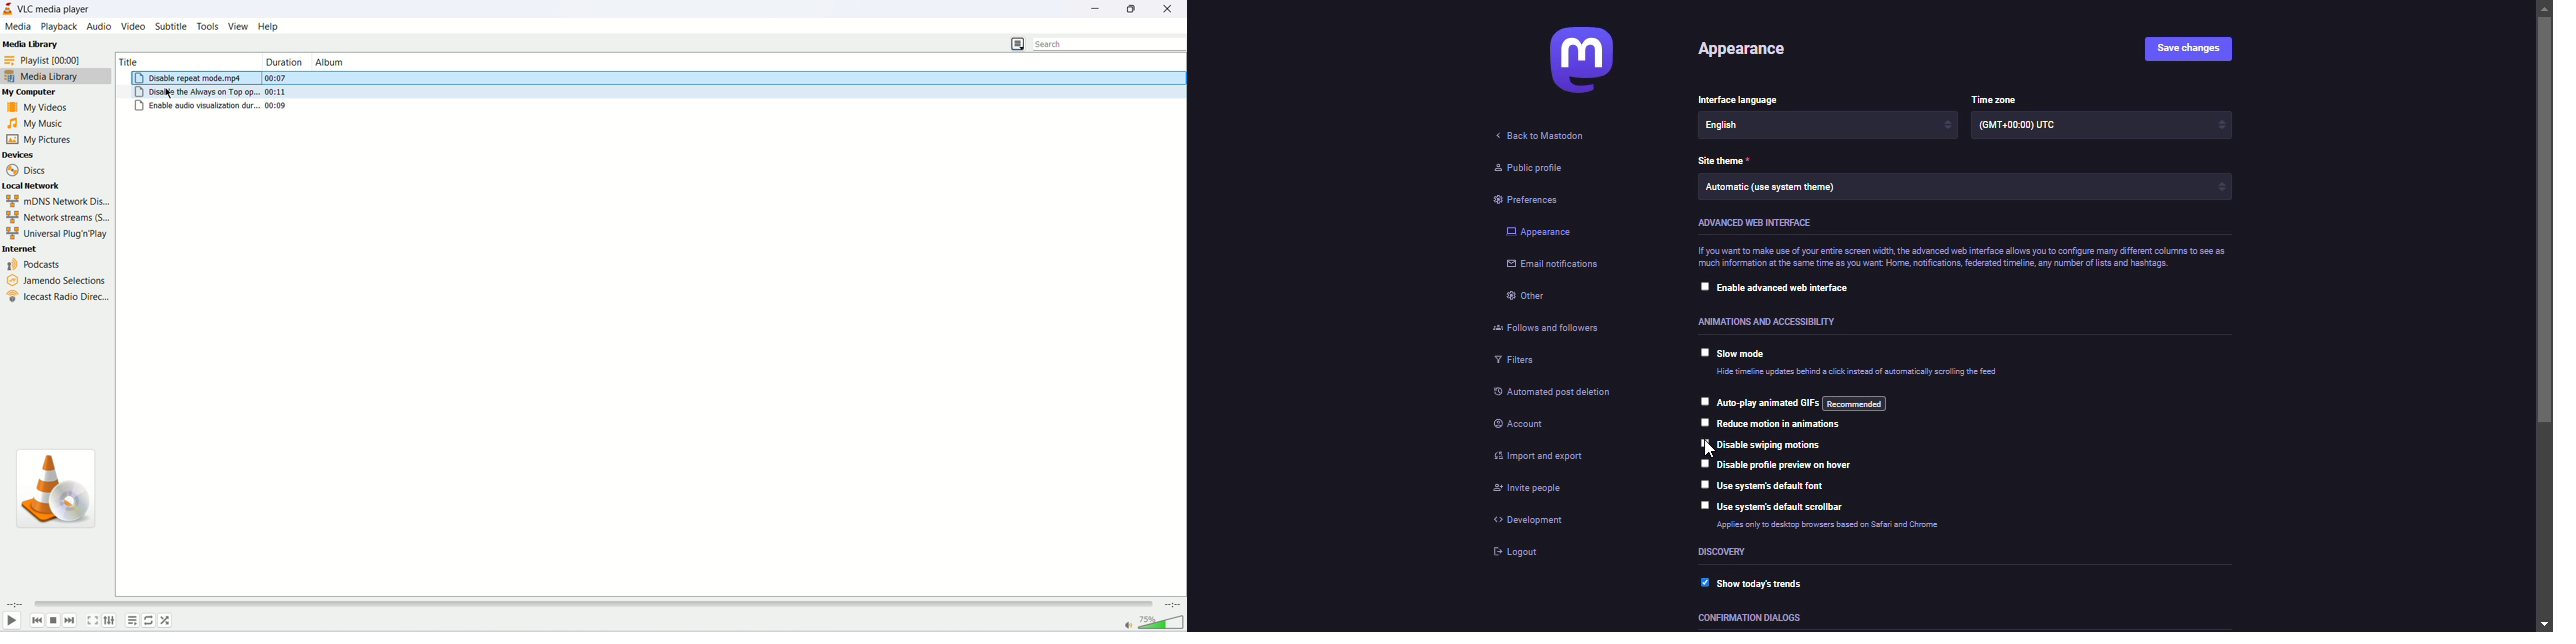 This screenshot has height=644, width=2576. Describe the element at coordinates (1702, 584) in the screenshot. I see `enabled` at that location.